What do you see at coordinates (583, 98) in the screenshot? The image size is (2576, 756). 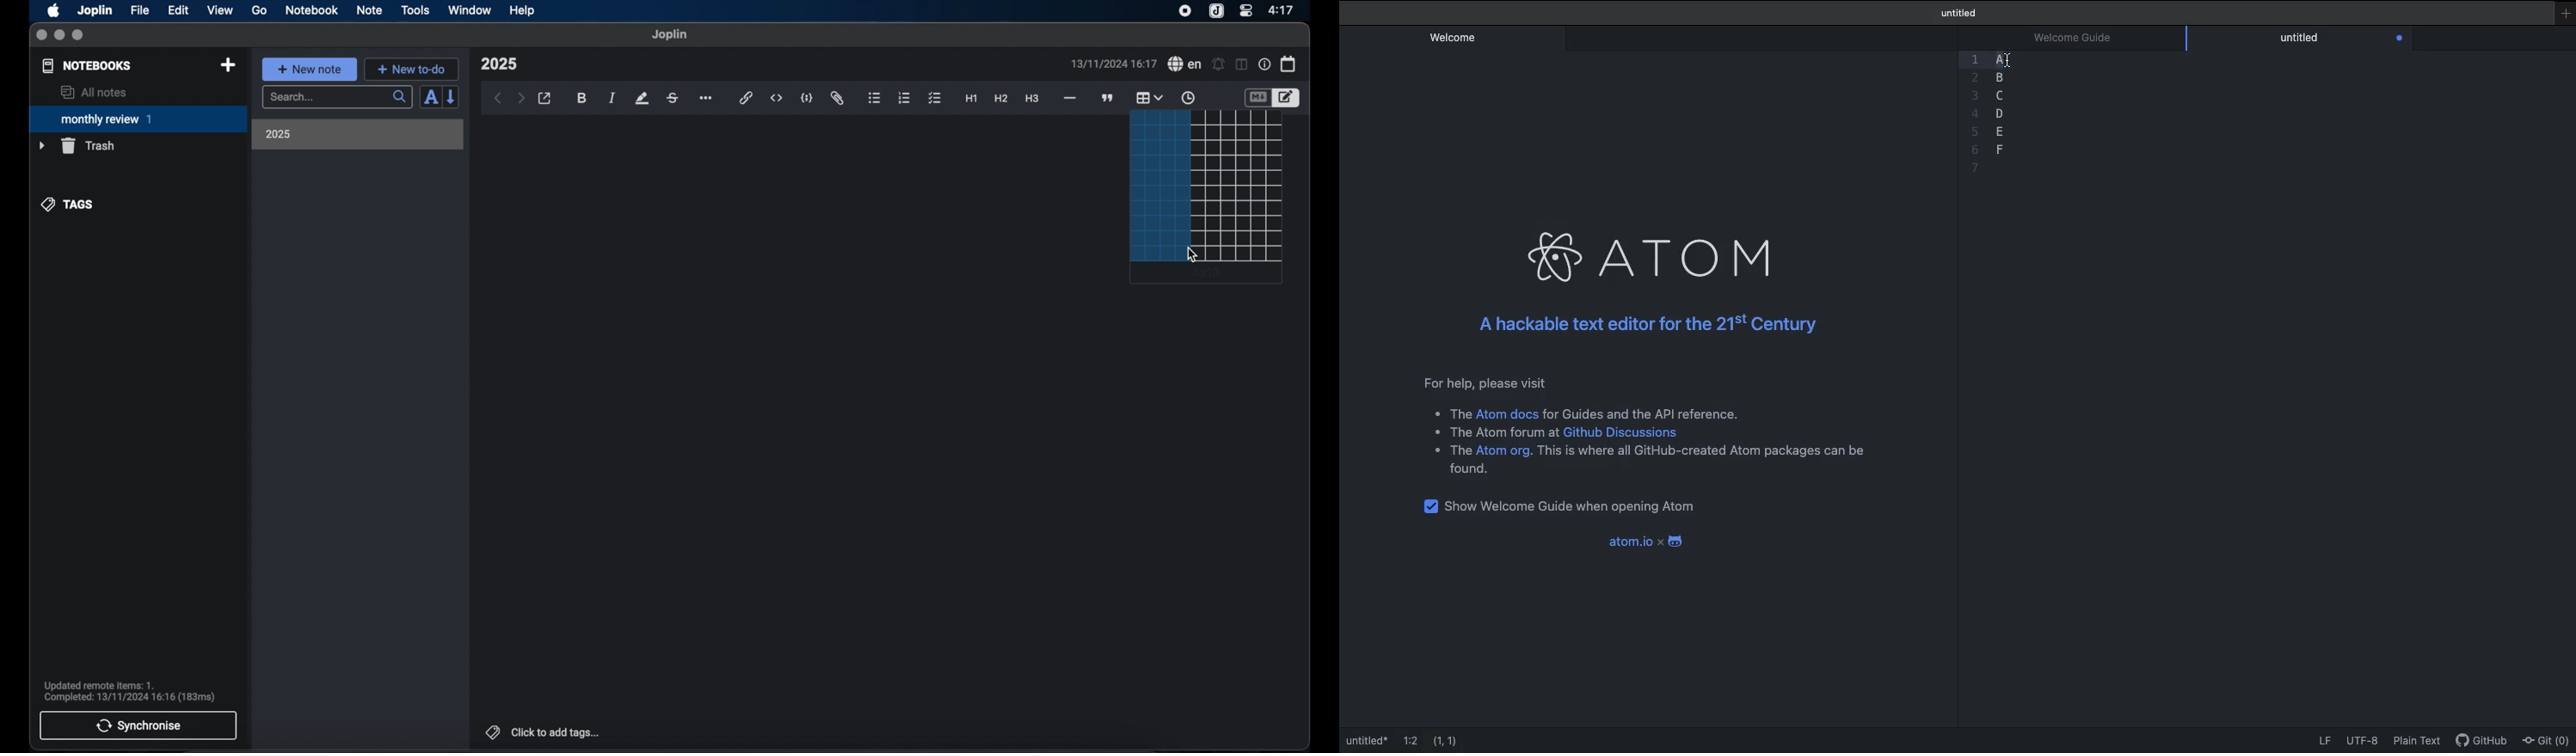 I see `bold` at bounding box center [583, 98].